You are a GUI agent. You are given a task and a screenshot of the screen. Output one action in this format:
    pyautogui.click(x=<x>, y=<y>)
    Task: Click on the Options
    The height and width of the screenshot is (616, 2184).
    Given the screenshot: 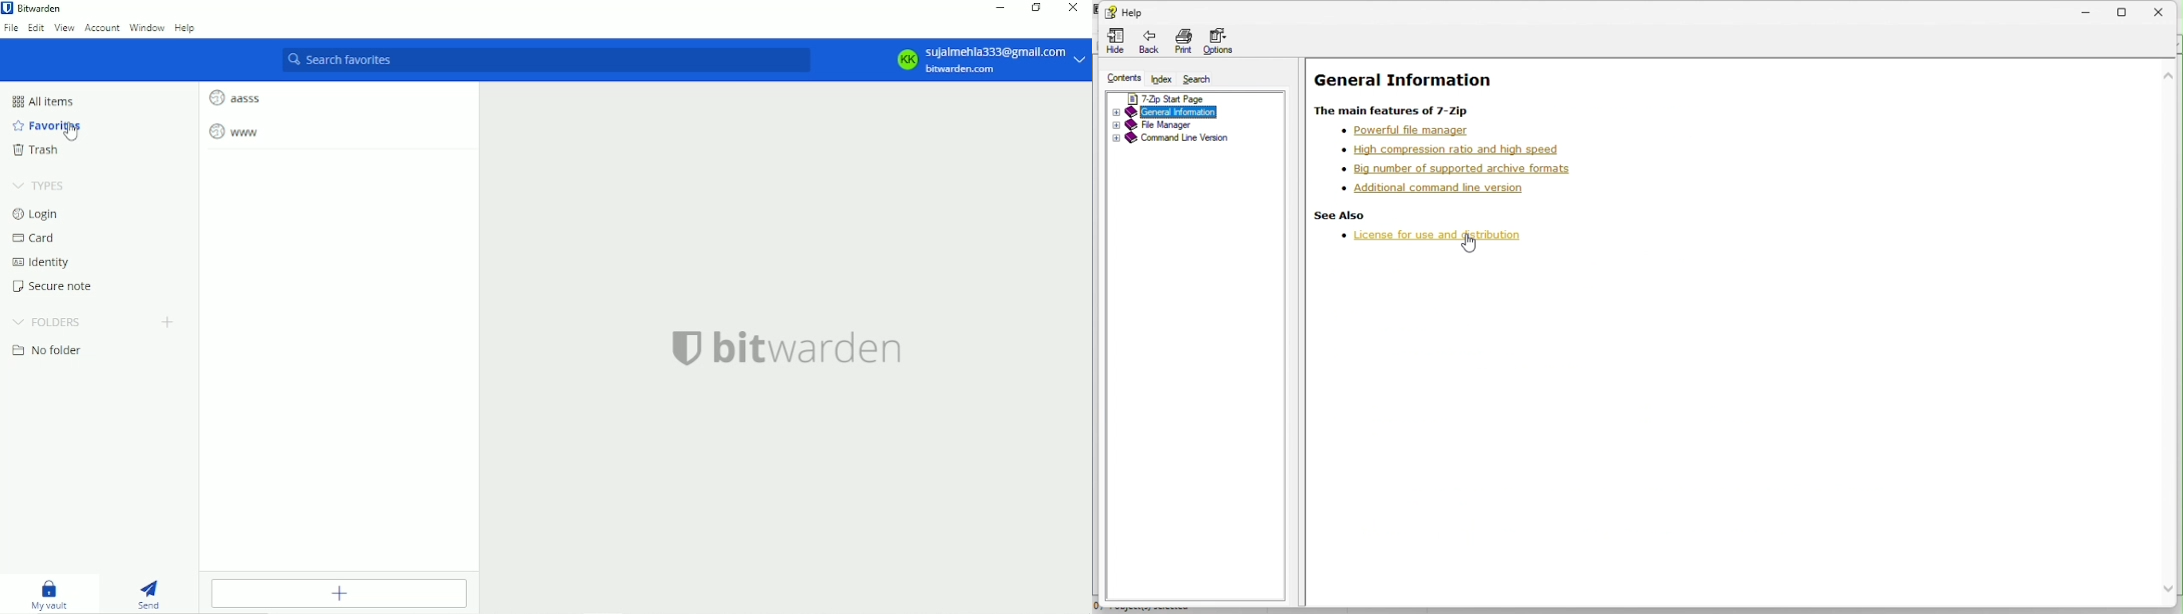 What is the action you would take?
    pyautogui.click(x=1224, y=43)
    